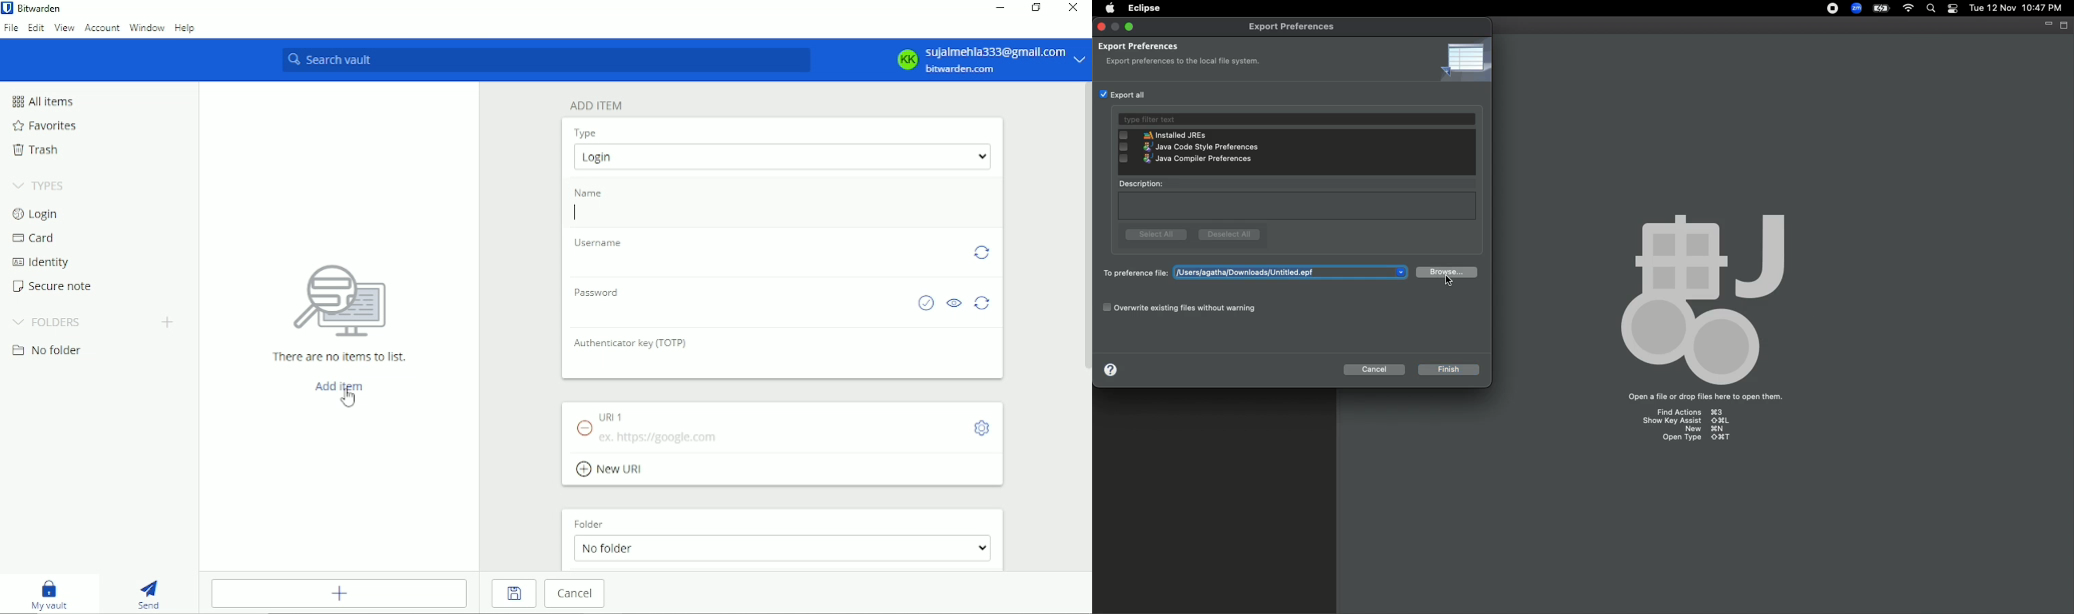 This screenshot has height=616, width=2100. I want to click on There are no items to list, so click(337, 314).